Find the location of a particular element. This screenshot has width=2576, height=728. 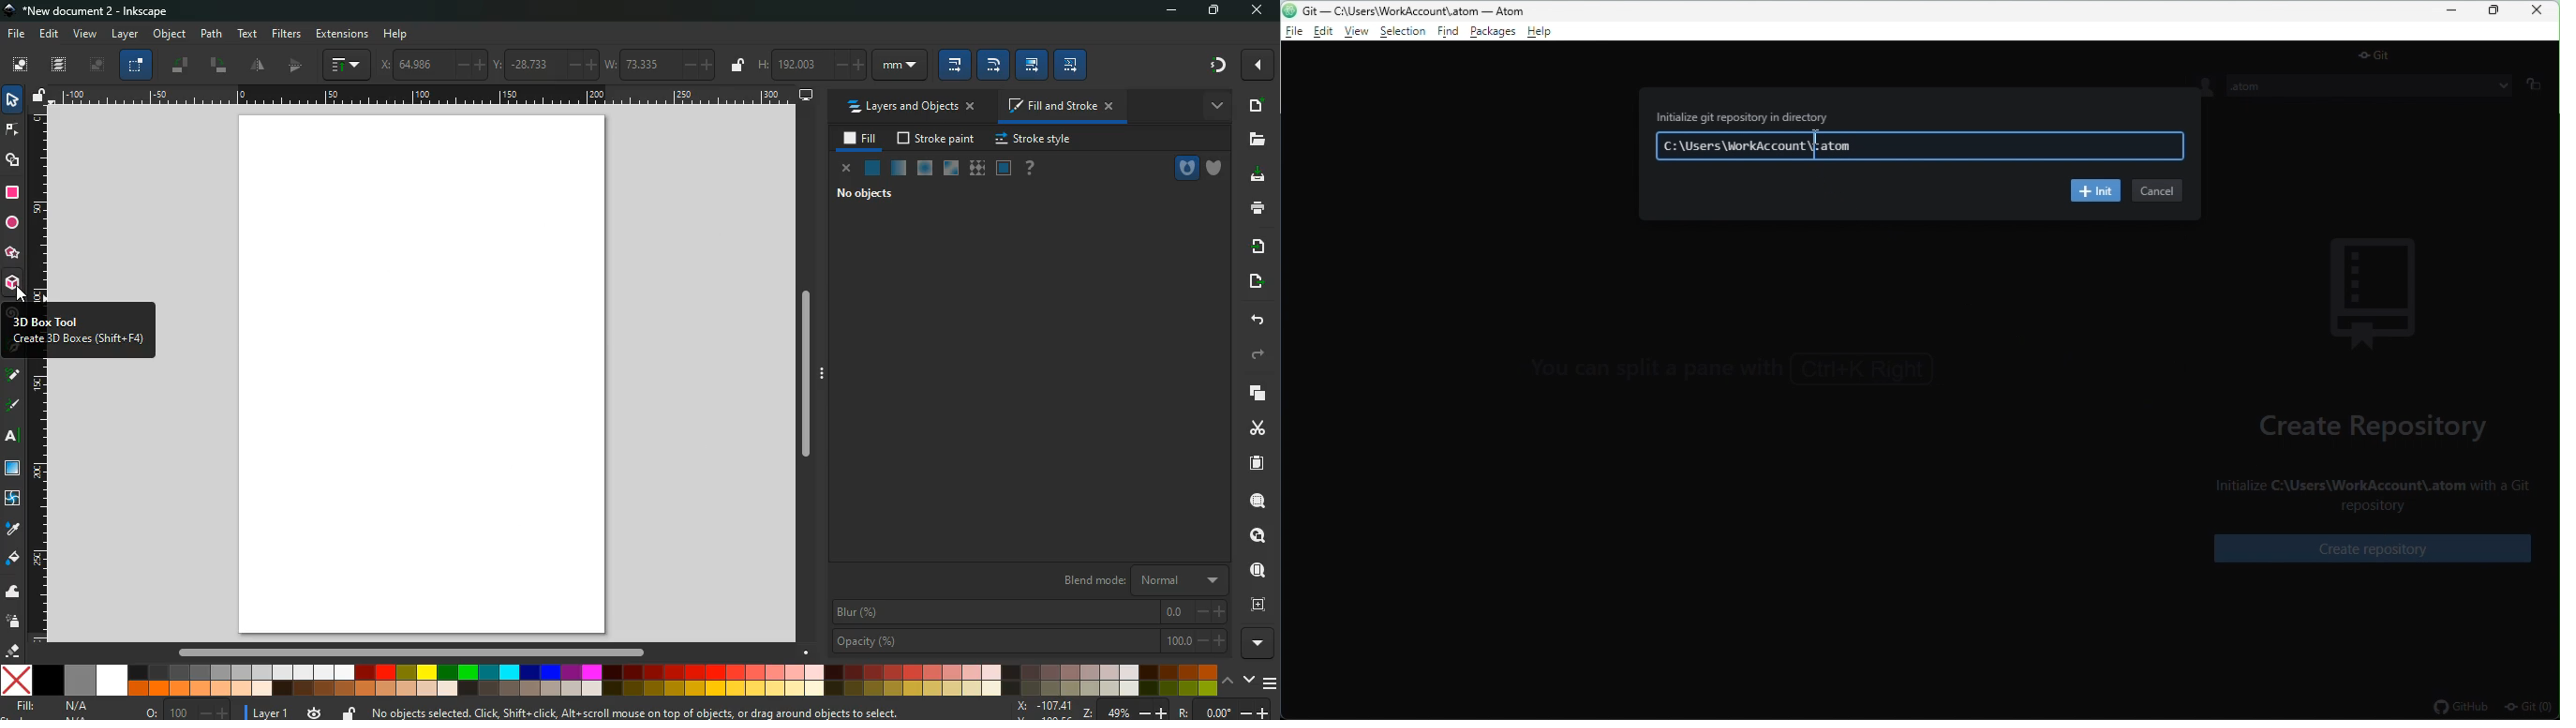

star is located at coordinates (11, 255).